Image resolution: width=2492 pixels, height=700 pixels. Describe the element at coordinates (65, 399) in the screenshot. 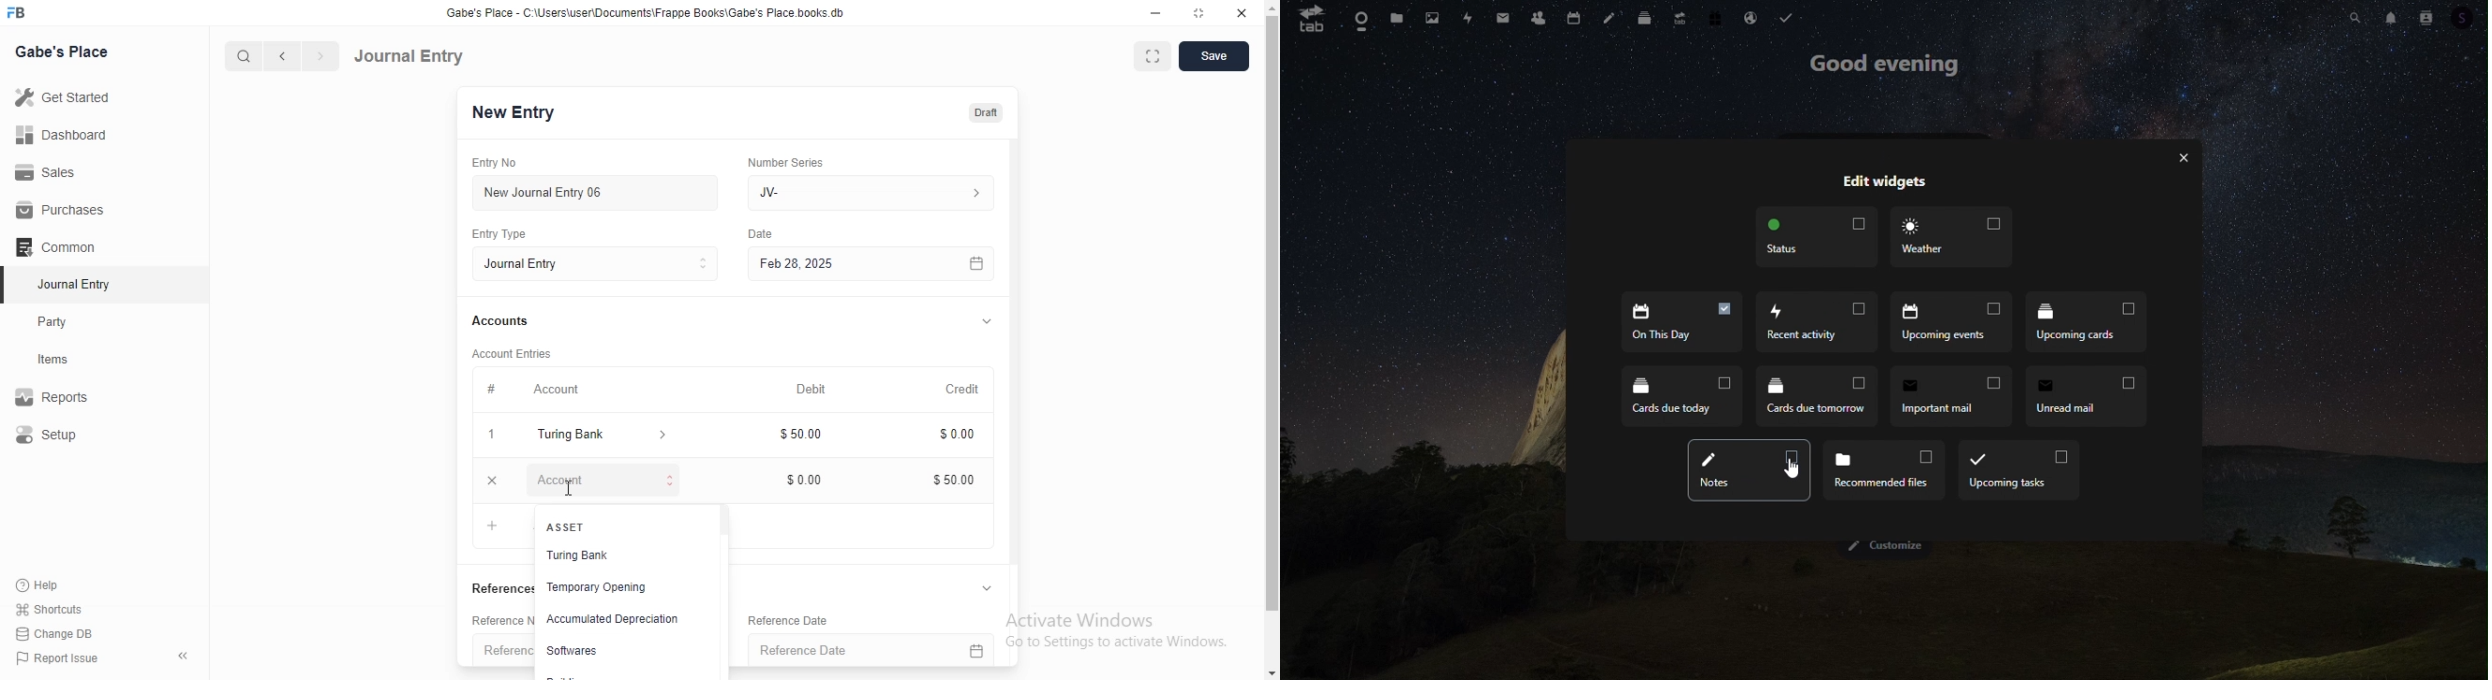

I see `Reports` at that location.